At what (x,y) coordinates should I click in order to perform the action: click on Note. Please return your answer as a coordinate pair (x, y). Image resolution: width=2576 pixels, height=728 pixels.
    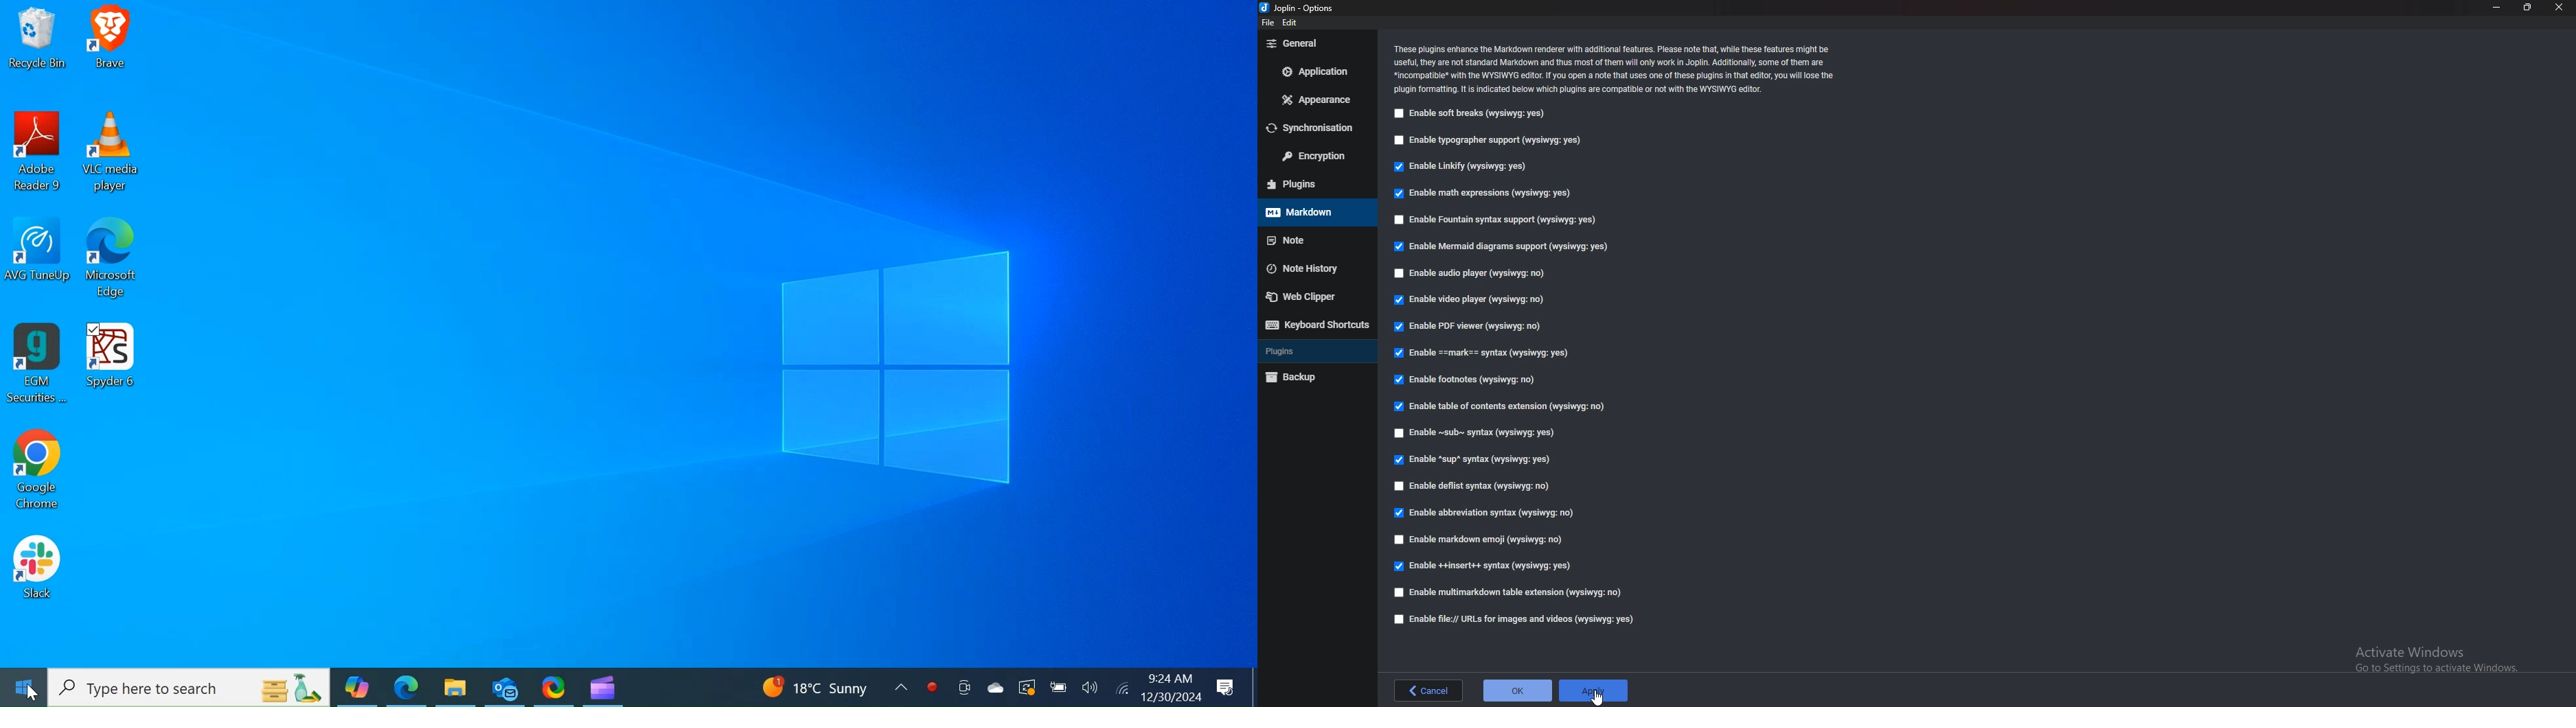
    Looking at the image, I should click on (1311, 240).